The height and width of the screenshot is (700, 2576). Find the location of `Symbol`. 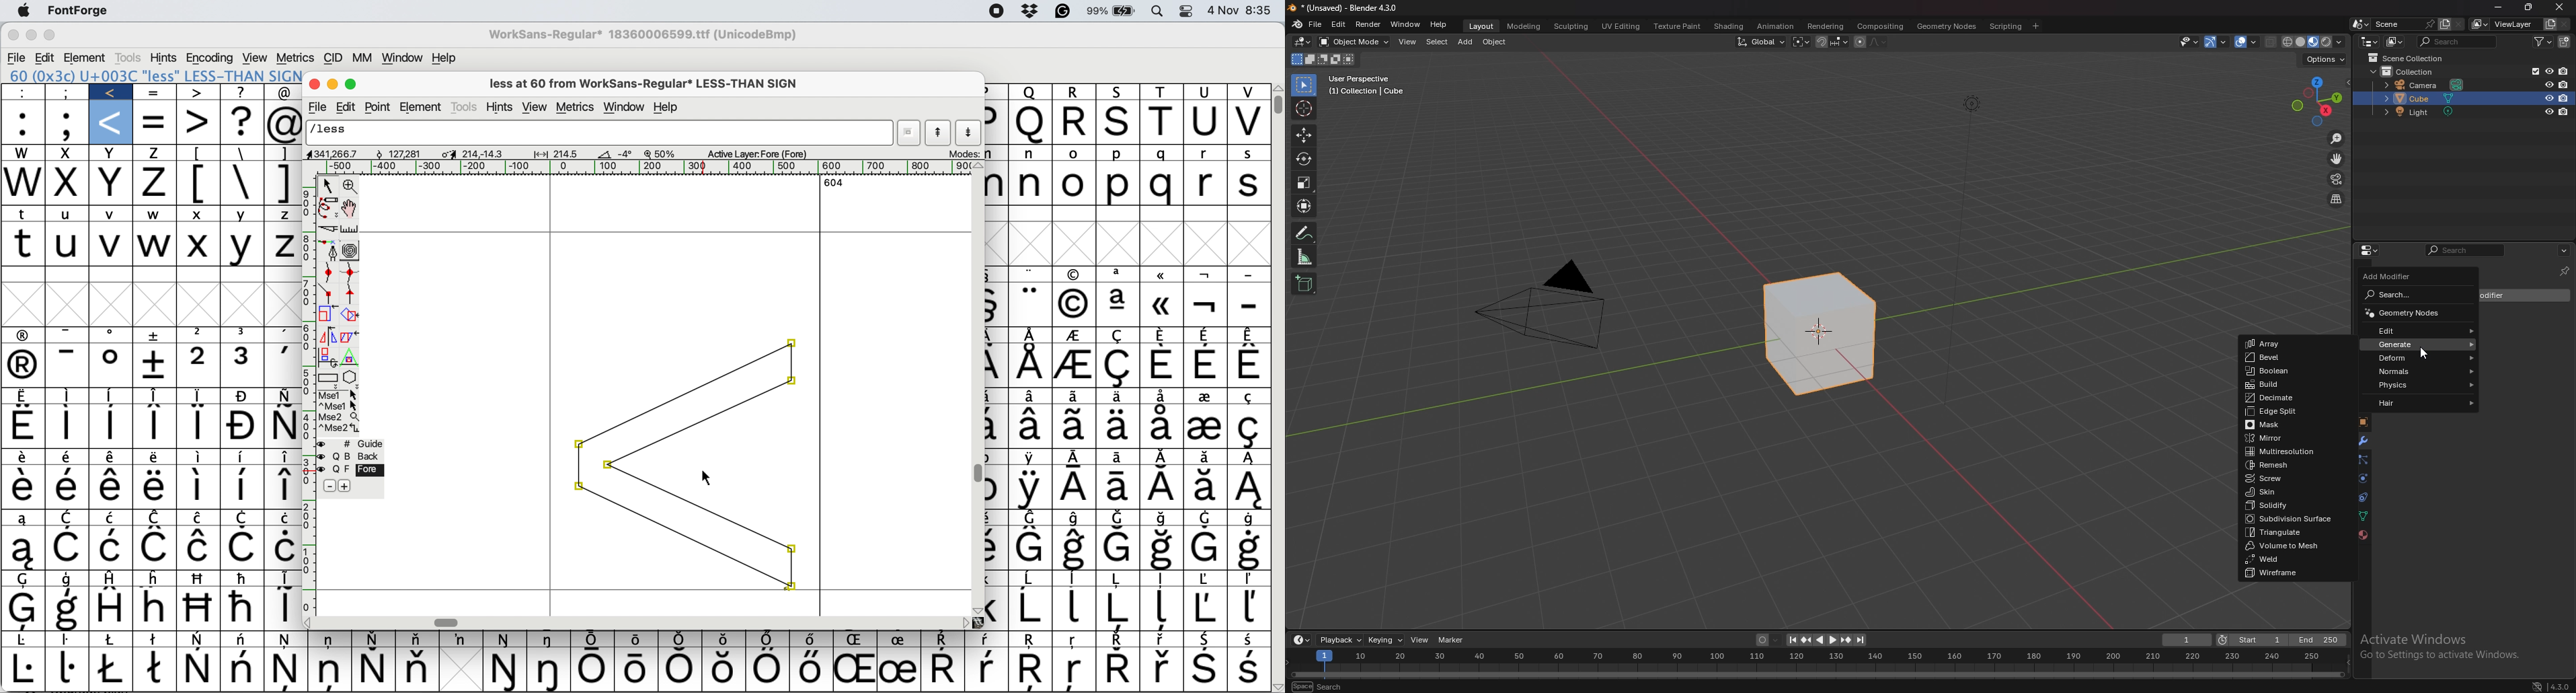

Symbol is located at coordinates (997, 609).